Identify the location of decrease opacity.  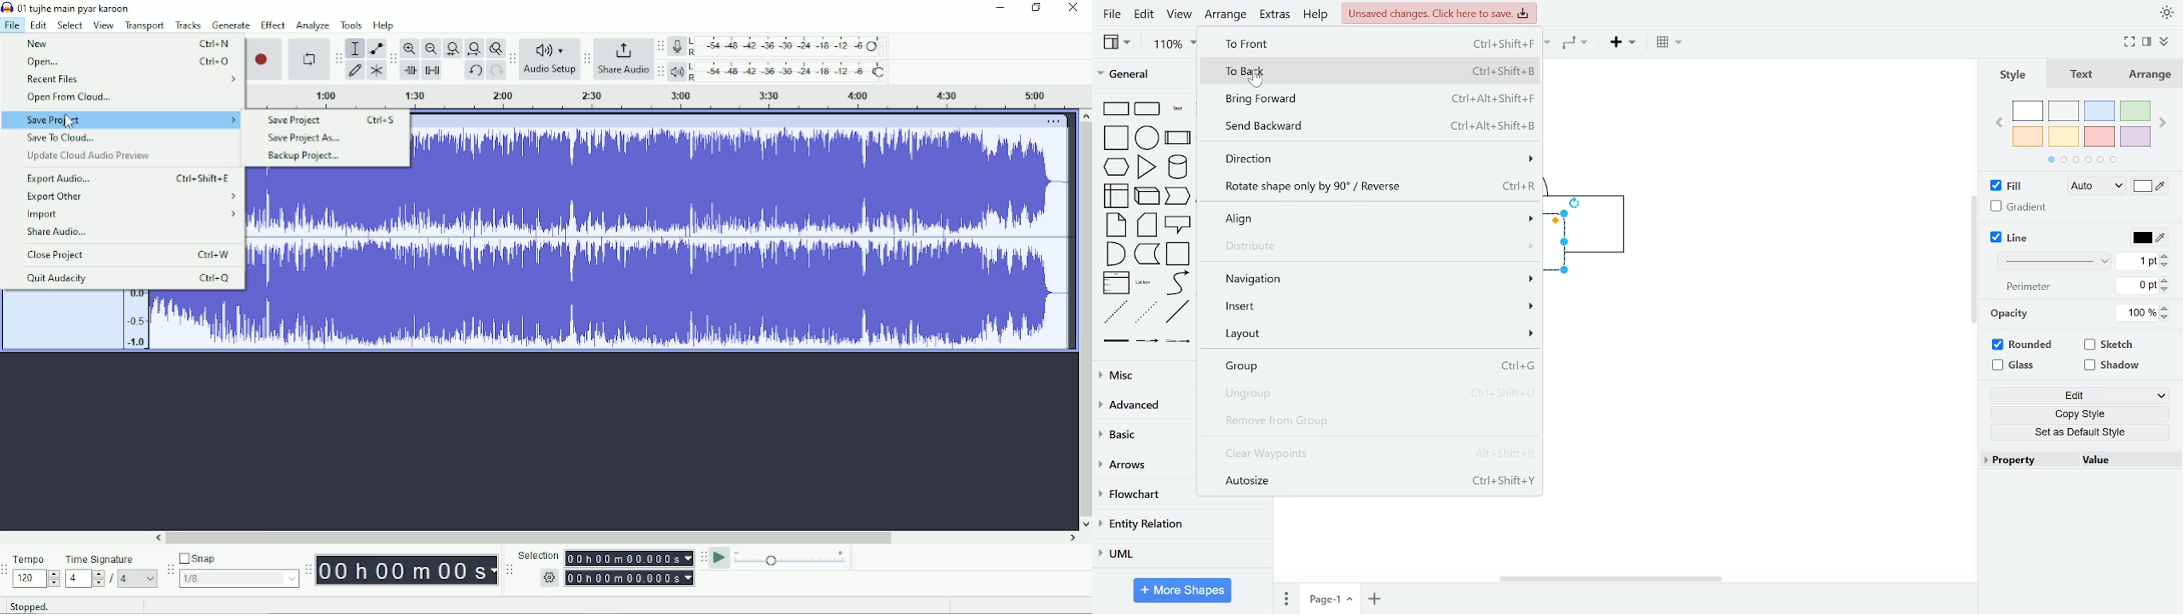
(2166, 317).